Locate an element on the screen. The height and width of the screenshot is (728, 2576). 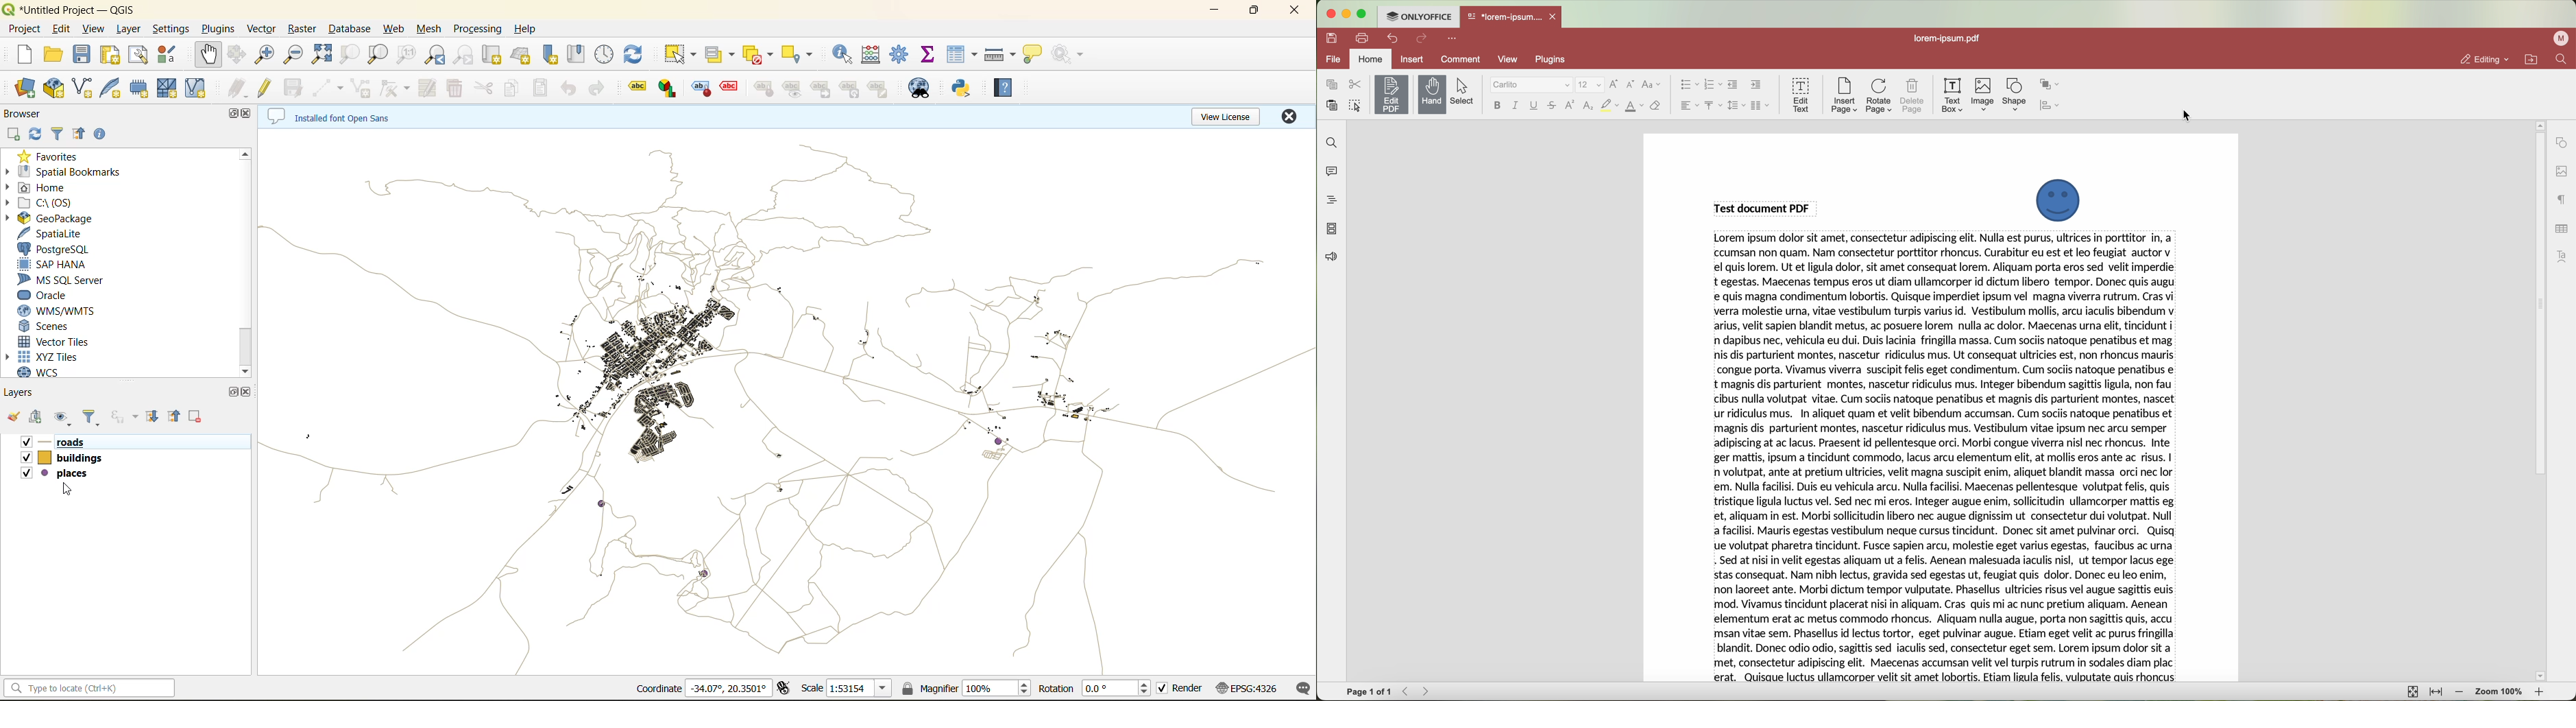
navigate arrows is located at coordinates (1418, 692).